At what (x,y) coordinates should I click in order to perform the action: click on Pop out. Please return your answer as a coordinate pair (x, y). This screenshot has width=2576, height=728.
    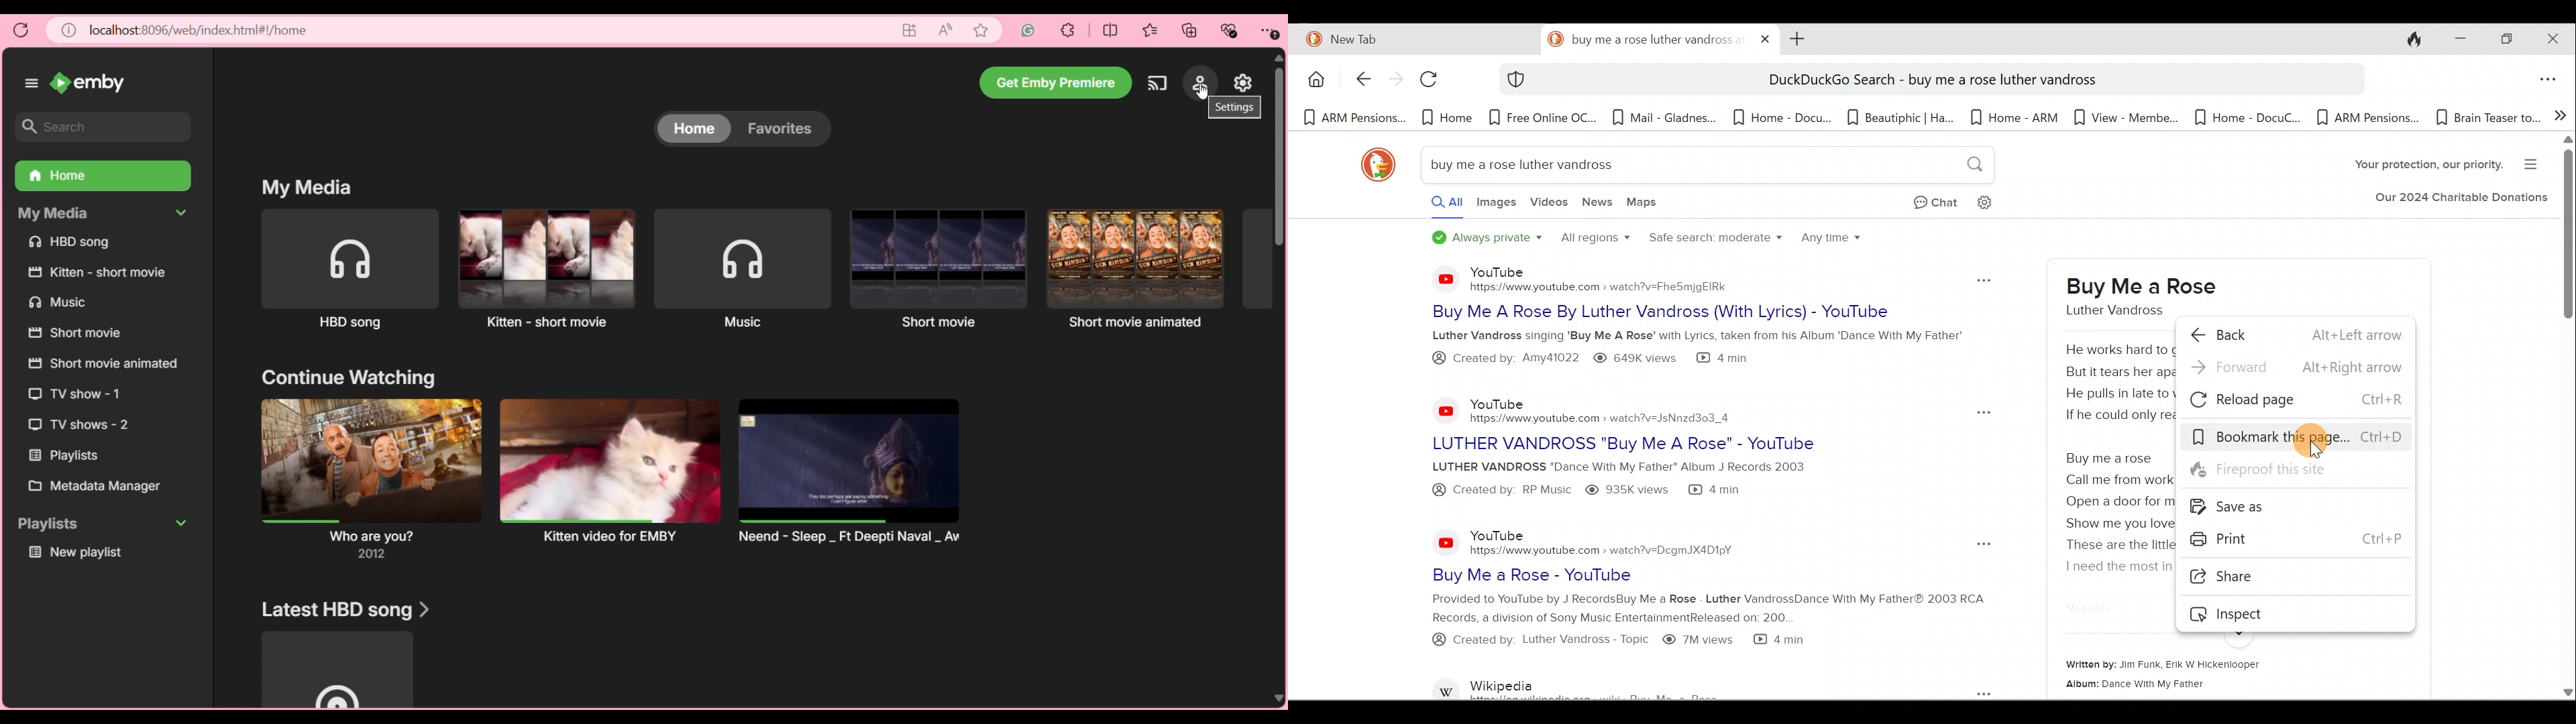
    Looking at the image, I should click on (1980, 544).